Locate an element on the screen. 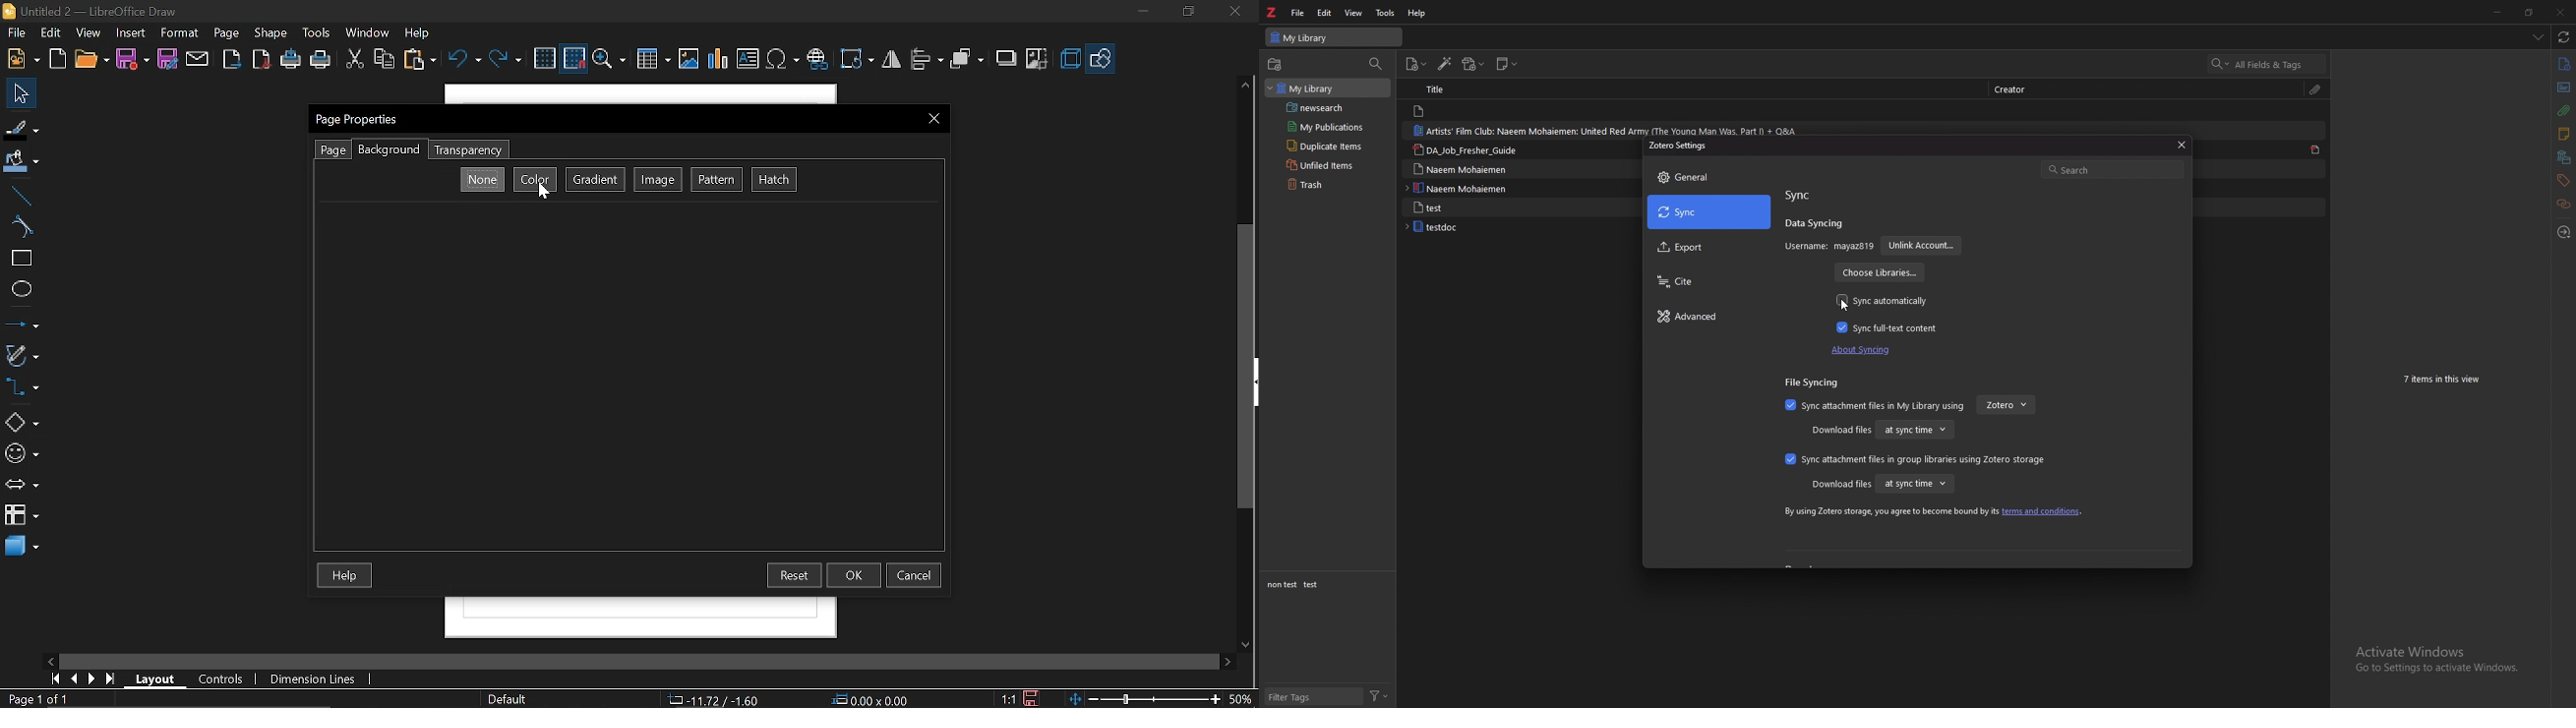 The width and height of the screenshot is (2576, 728). Attach is located at coordinates (199, 58).